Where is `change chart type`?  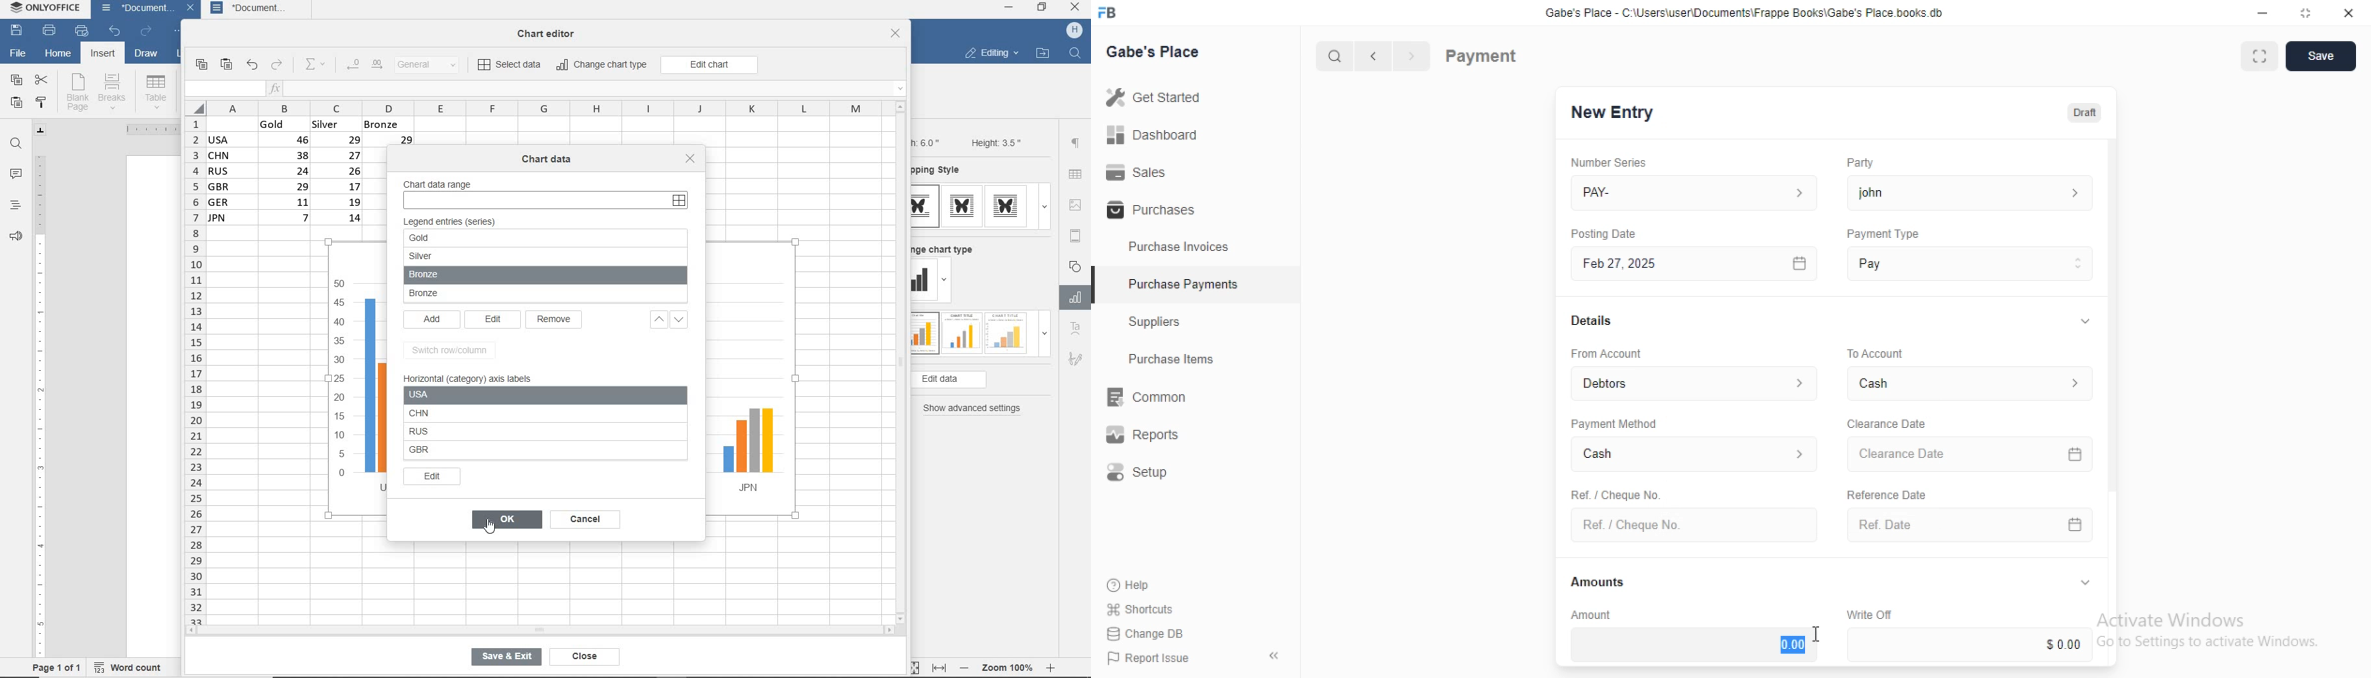 change chart type is located at coordinates (948, 247).